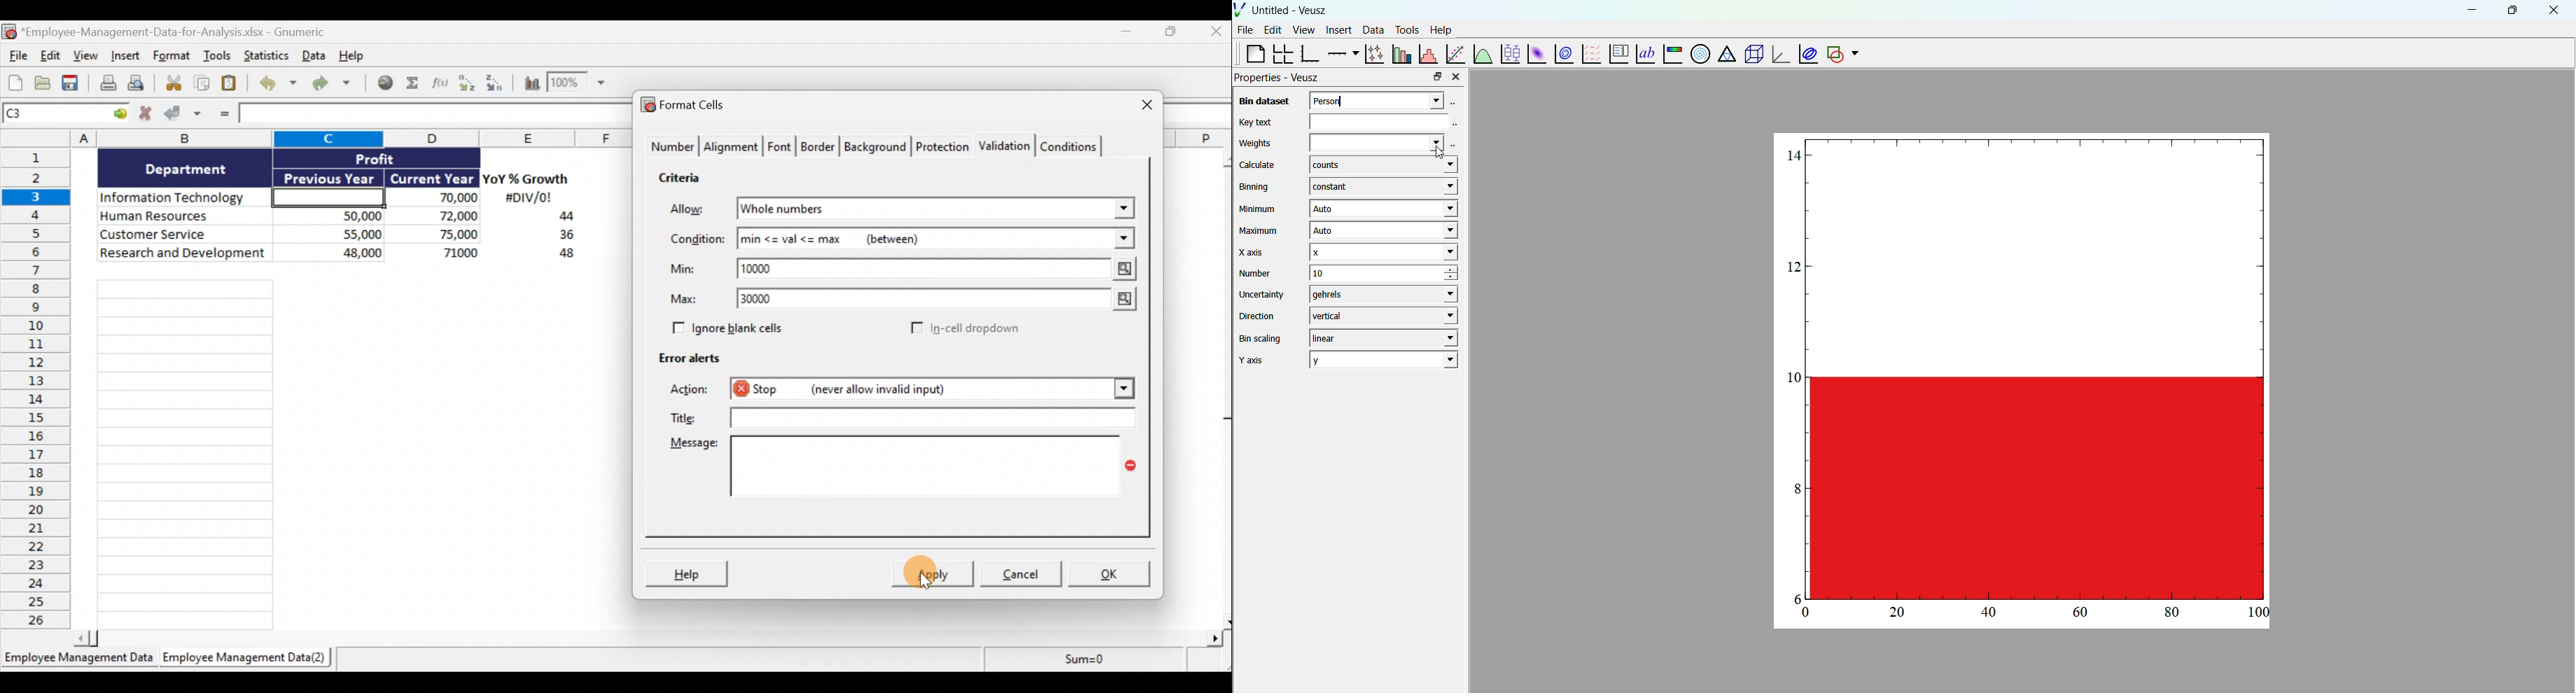 The height and width of the screenshot is (700, 2576). I want to click on Current Year, so click(431, 179).